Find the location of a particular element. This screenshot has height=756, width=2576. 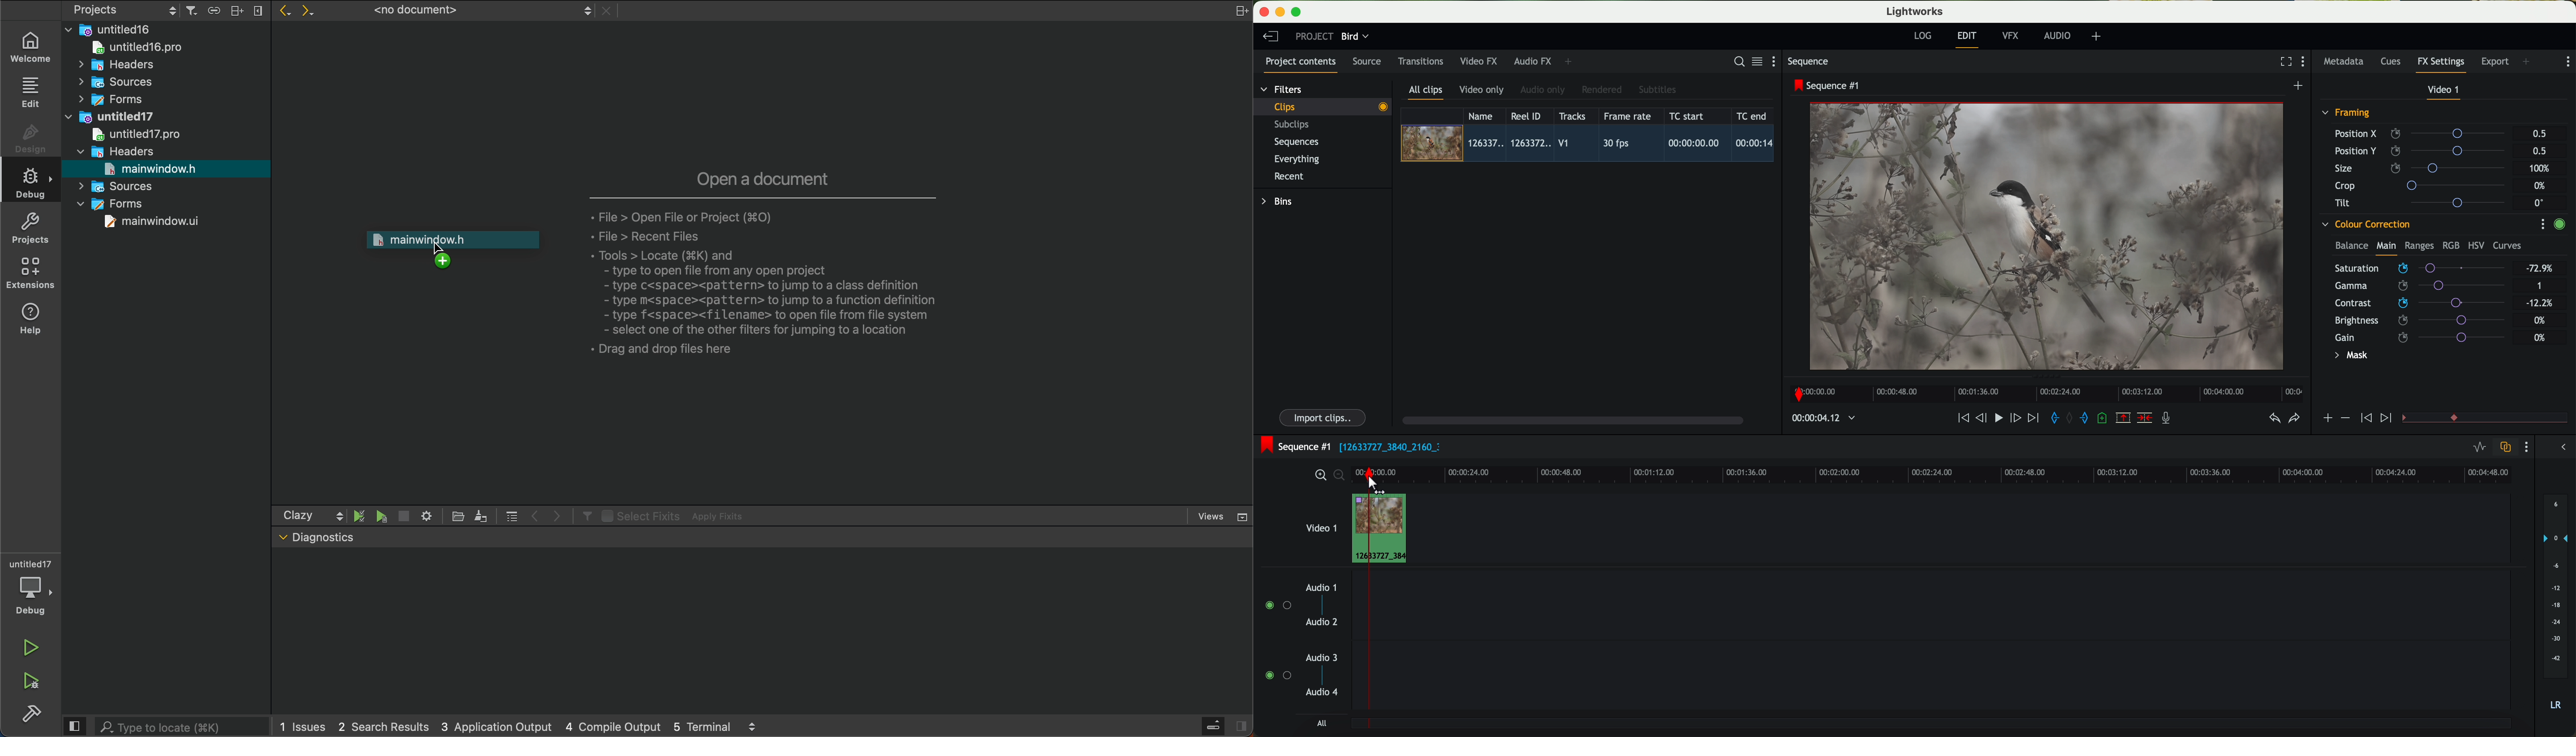

tracks is located at coordinates (1571, 117).